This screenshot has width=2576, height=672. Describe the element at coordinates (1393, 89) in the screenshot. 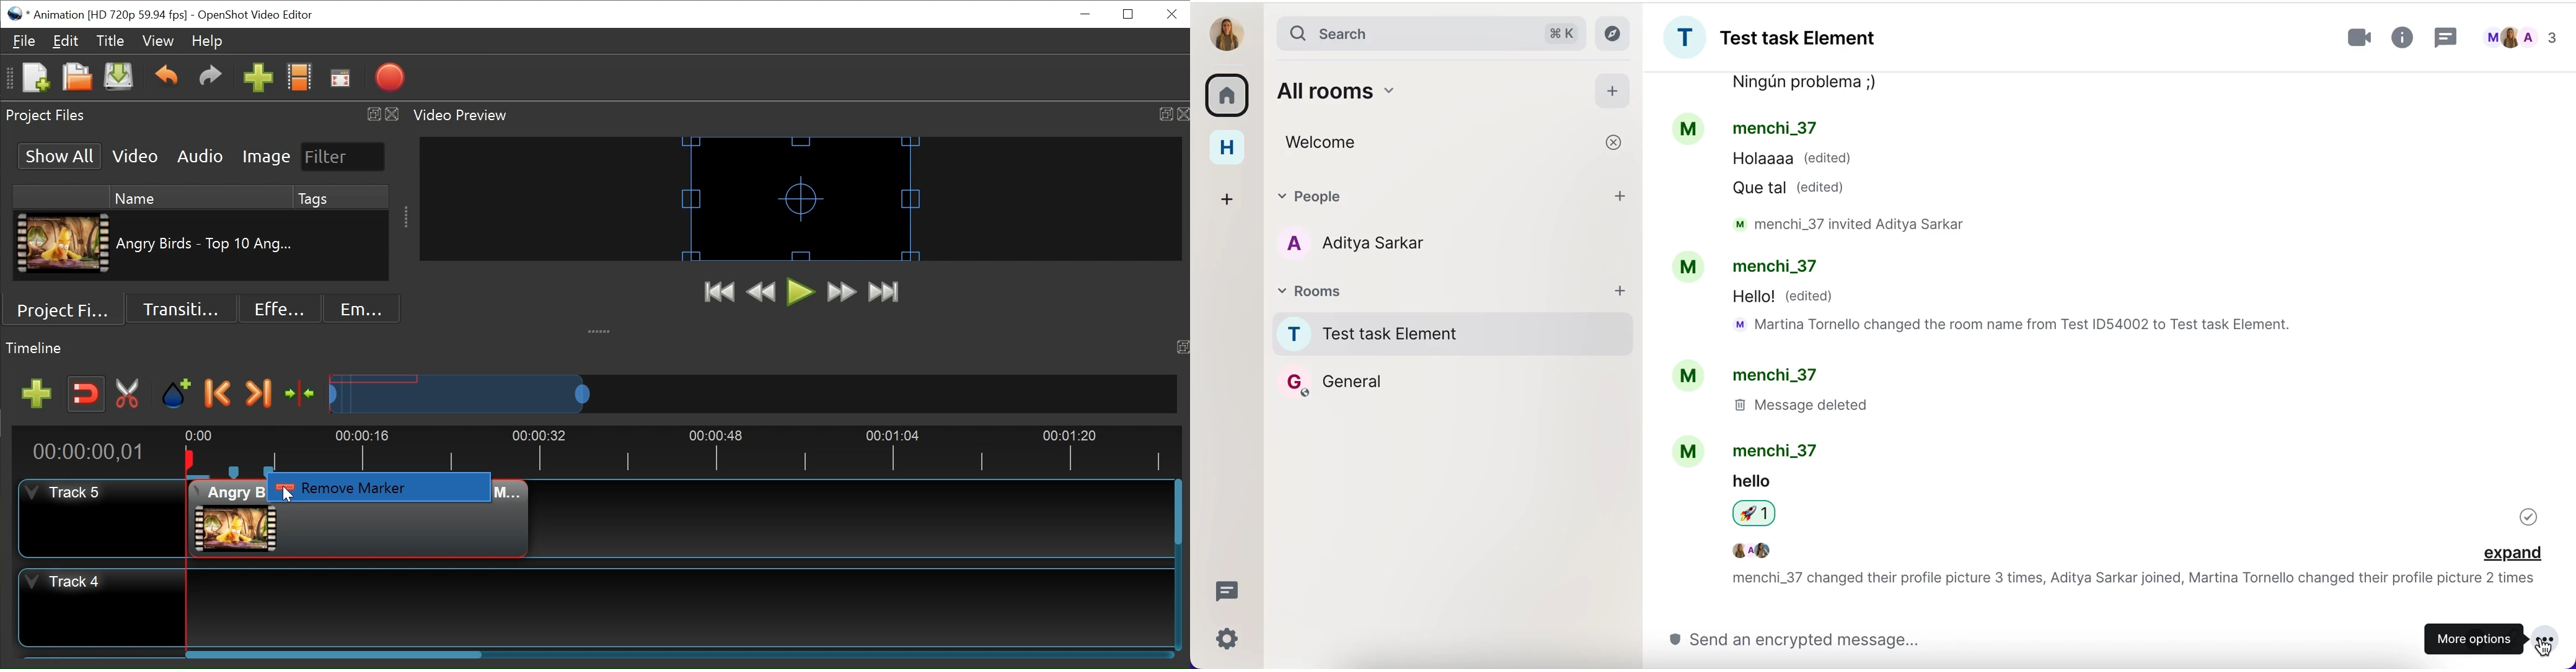

I see `all rooms` at that location.